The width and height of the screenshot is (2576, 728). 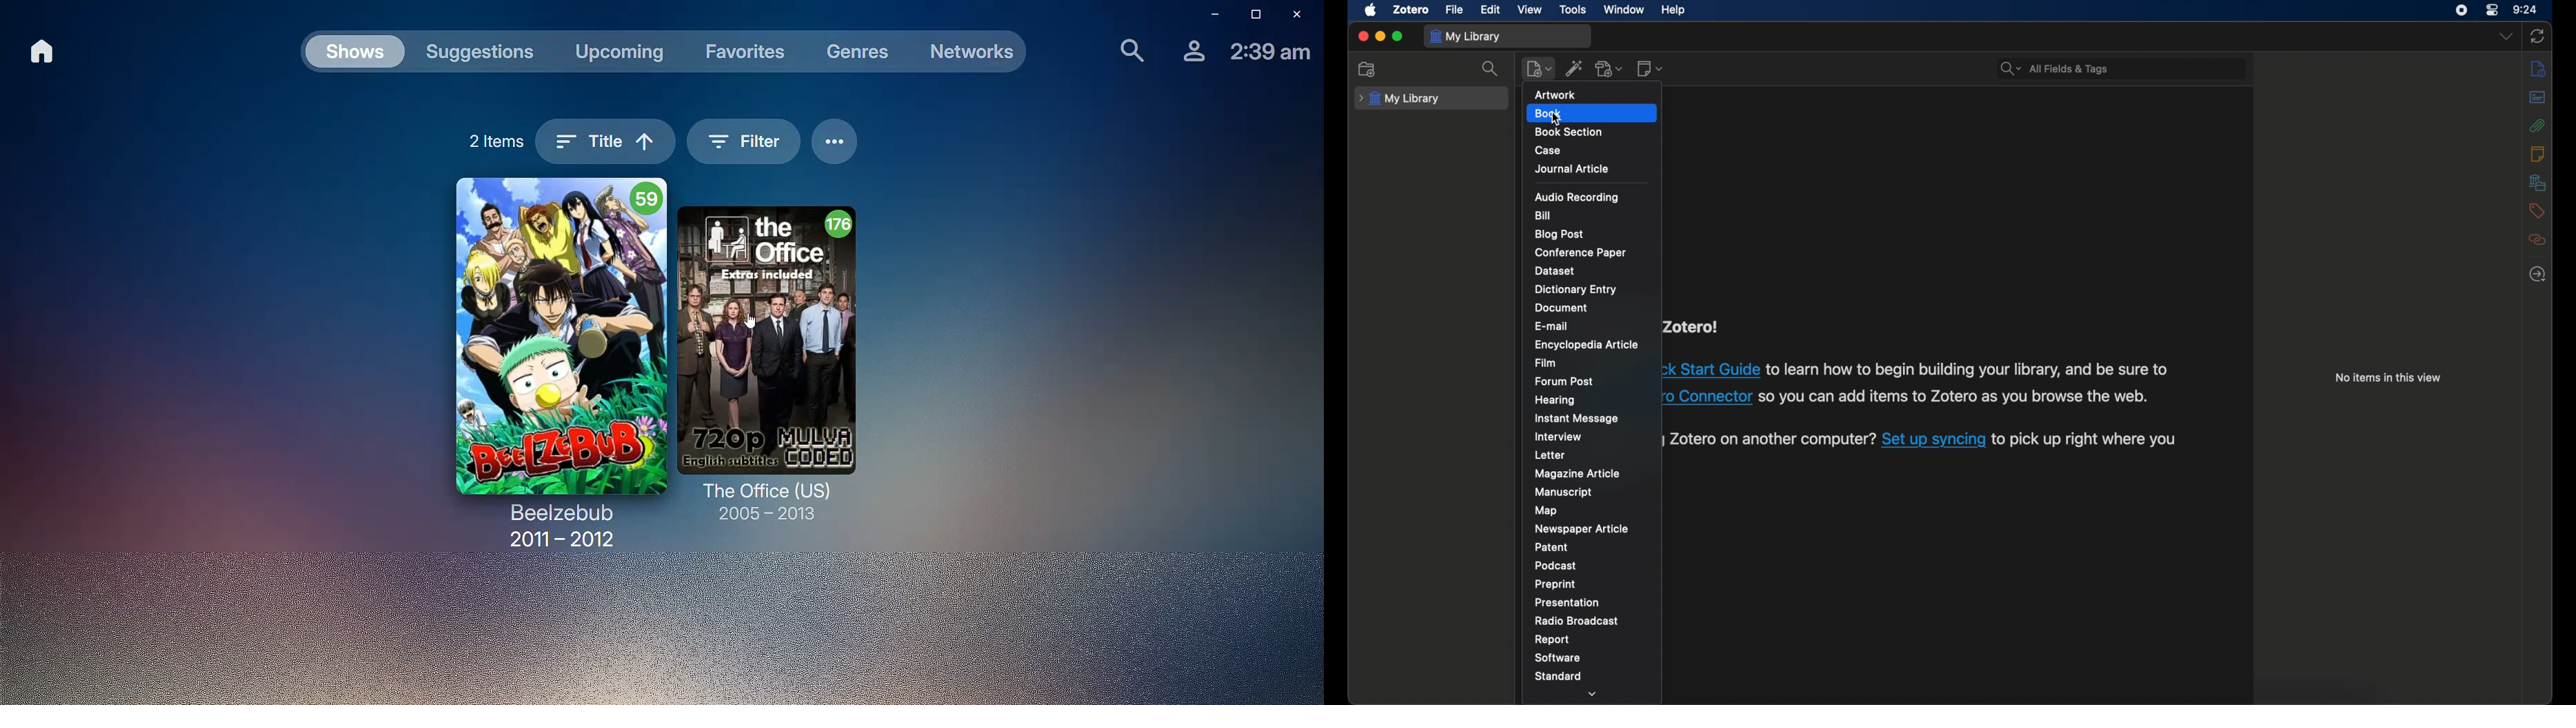 I want to click on artwork, so click(x=1556, y=95).